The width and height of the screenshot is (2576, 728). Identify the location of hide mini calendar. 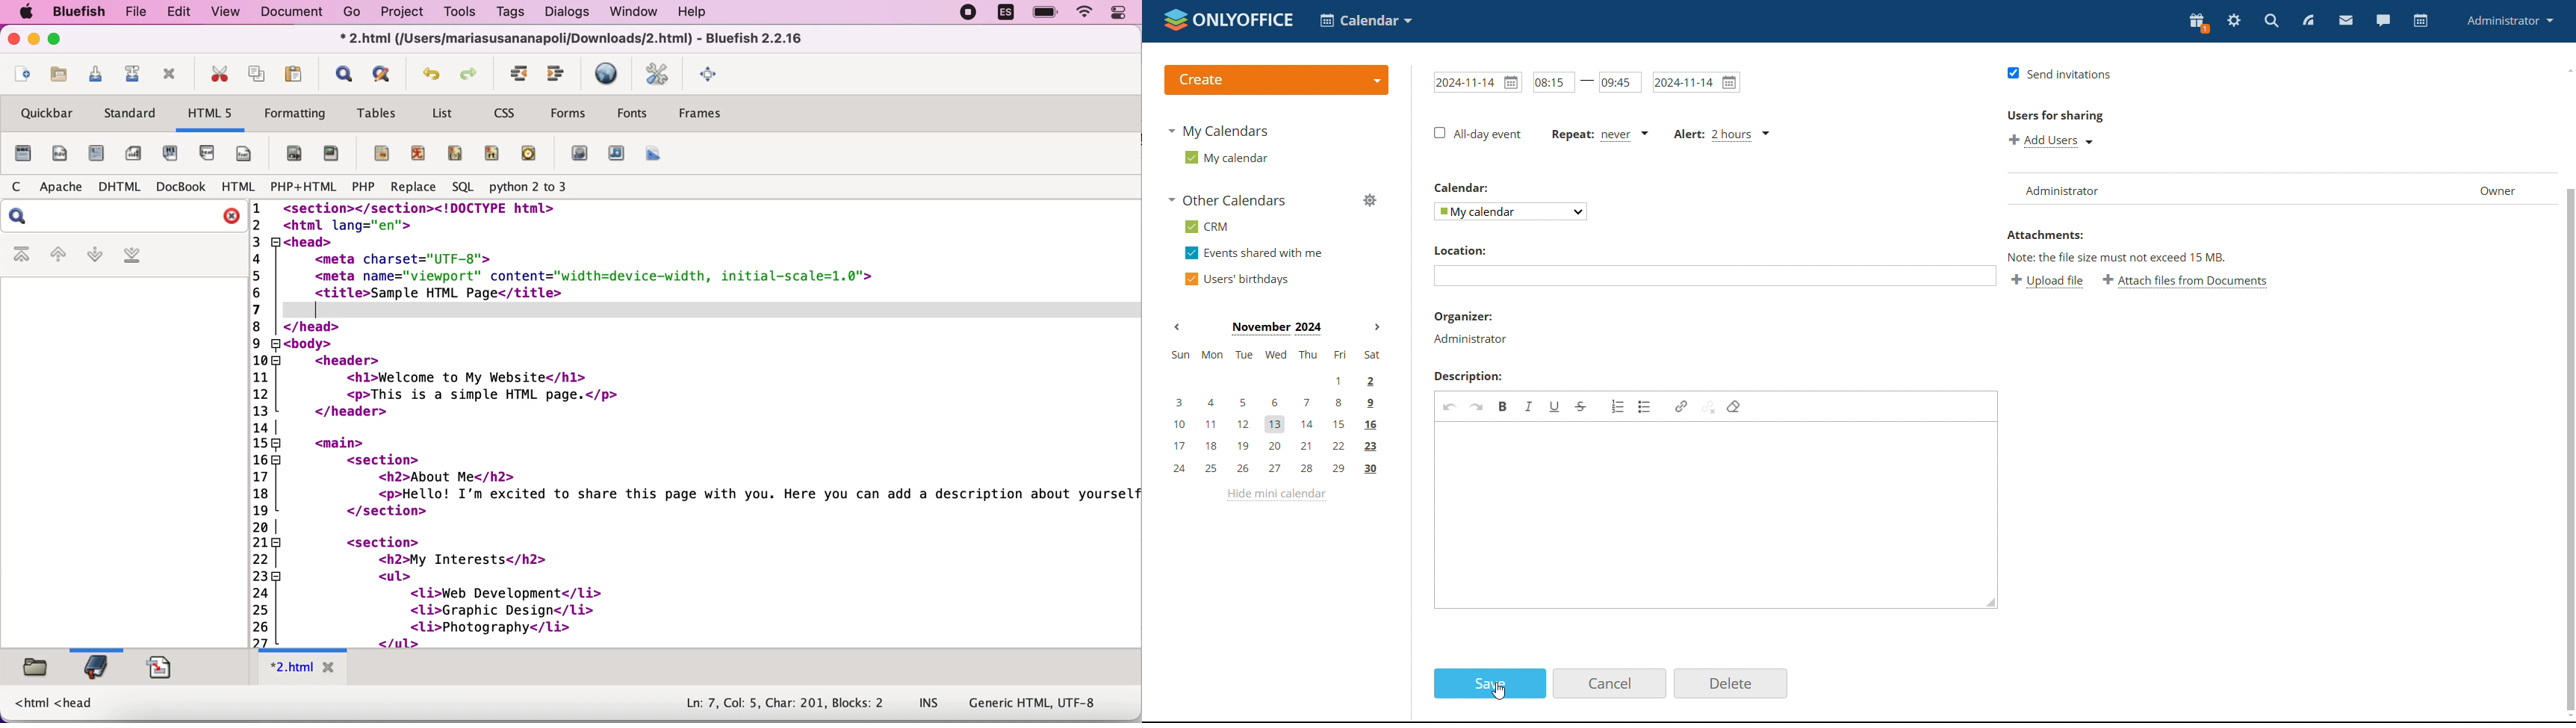
(1274, 494).